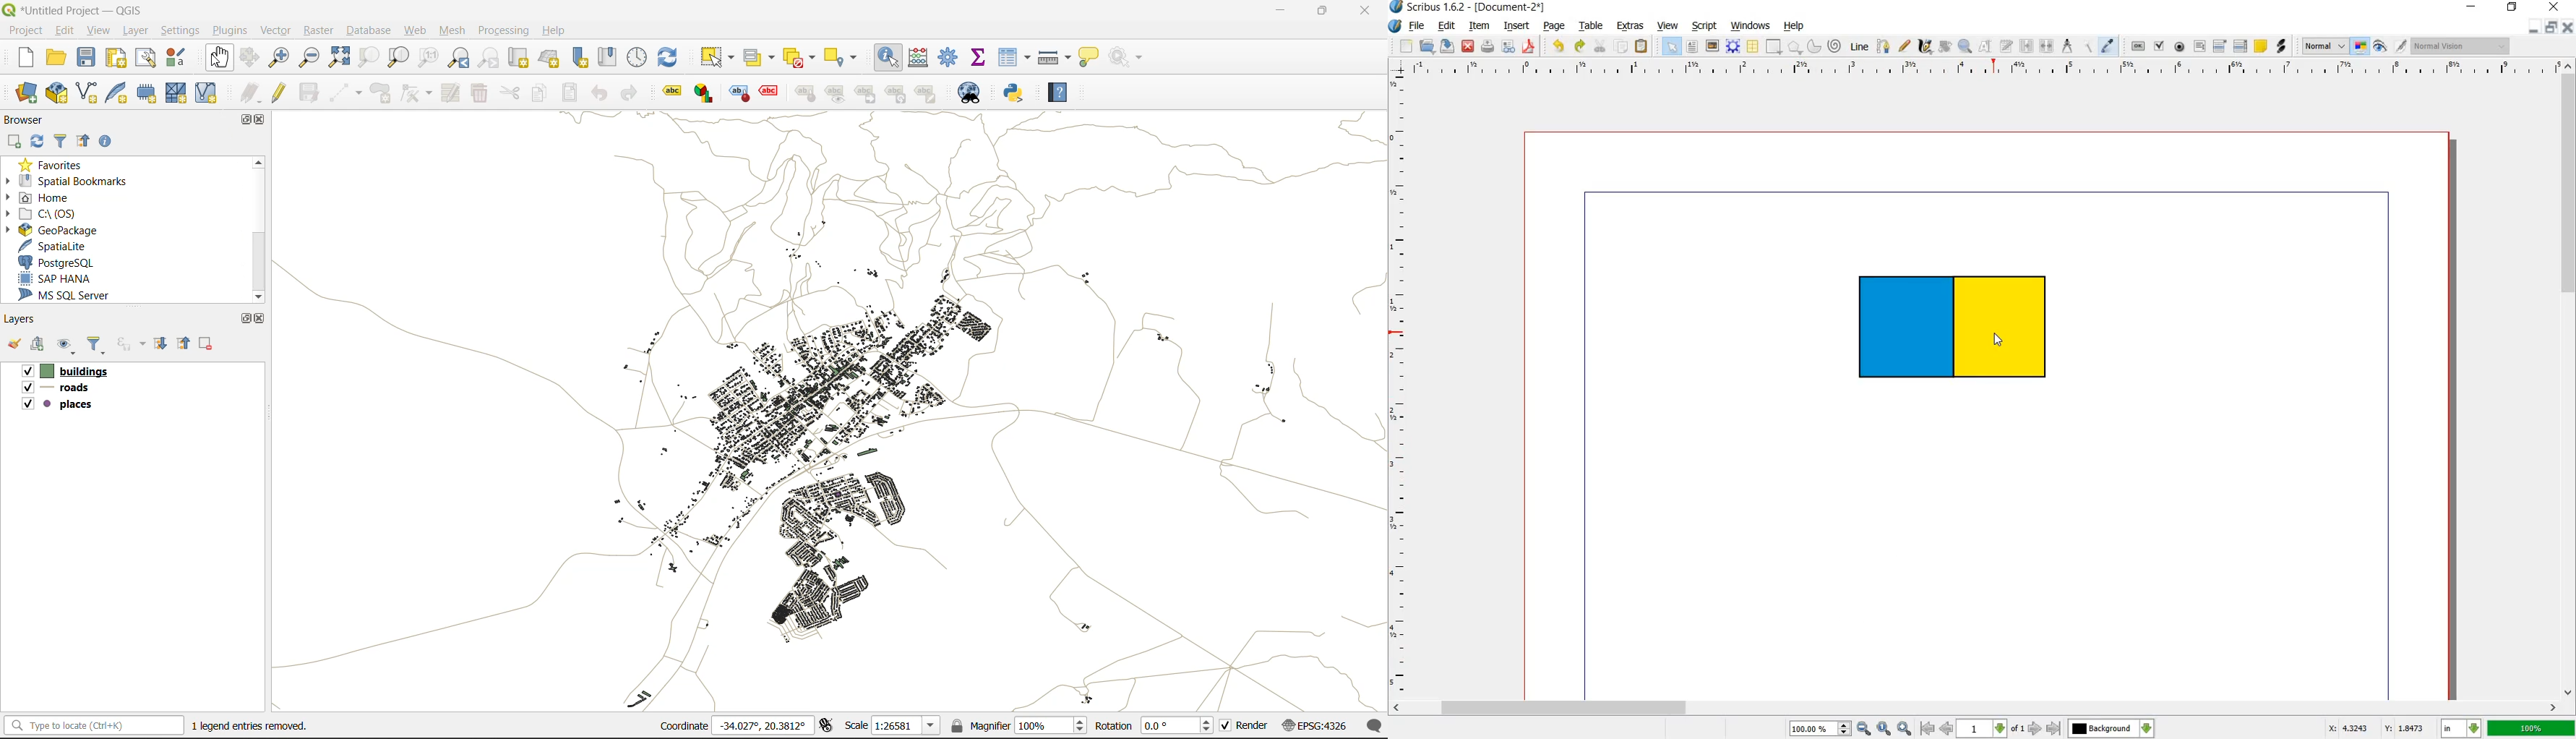 This screenshot has width=2576, height=756. I want to click on normal, so click(2325, 46).